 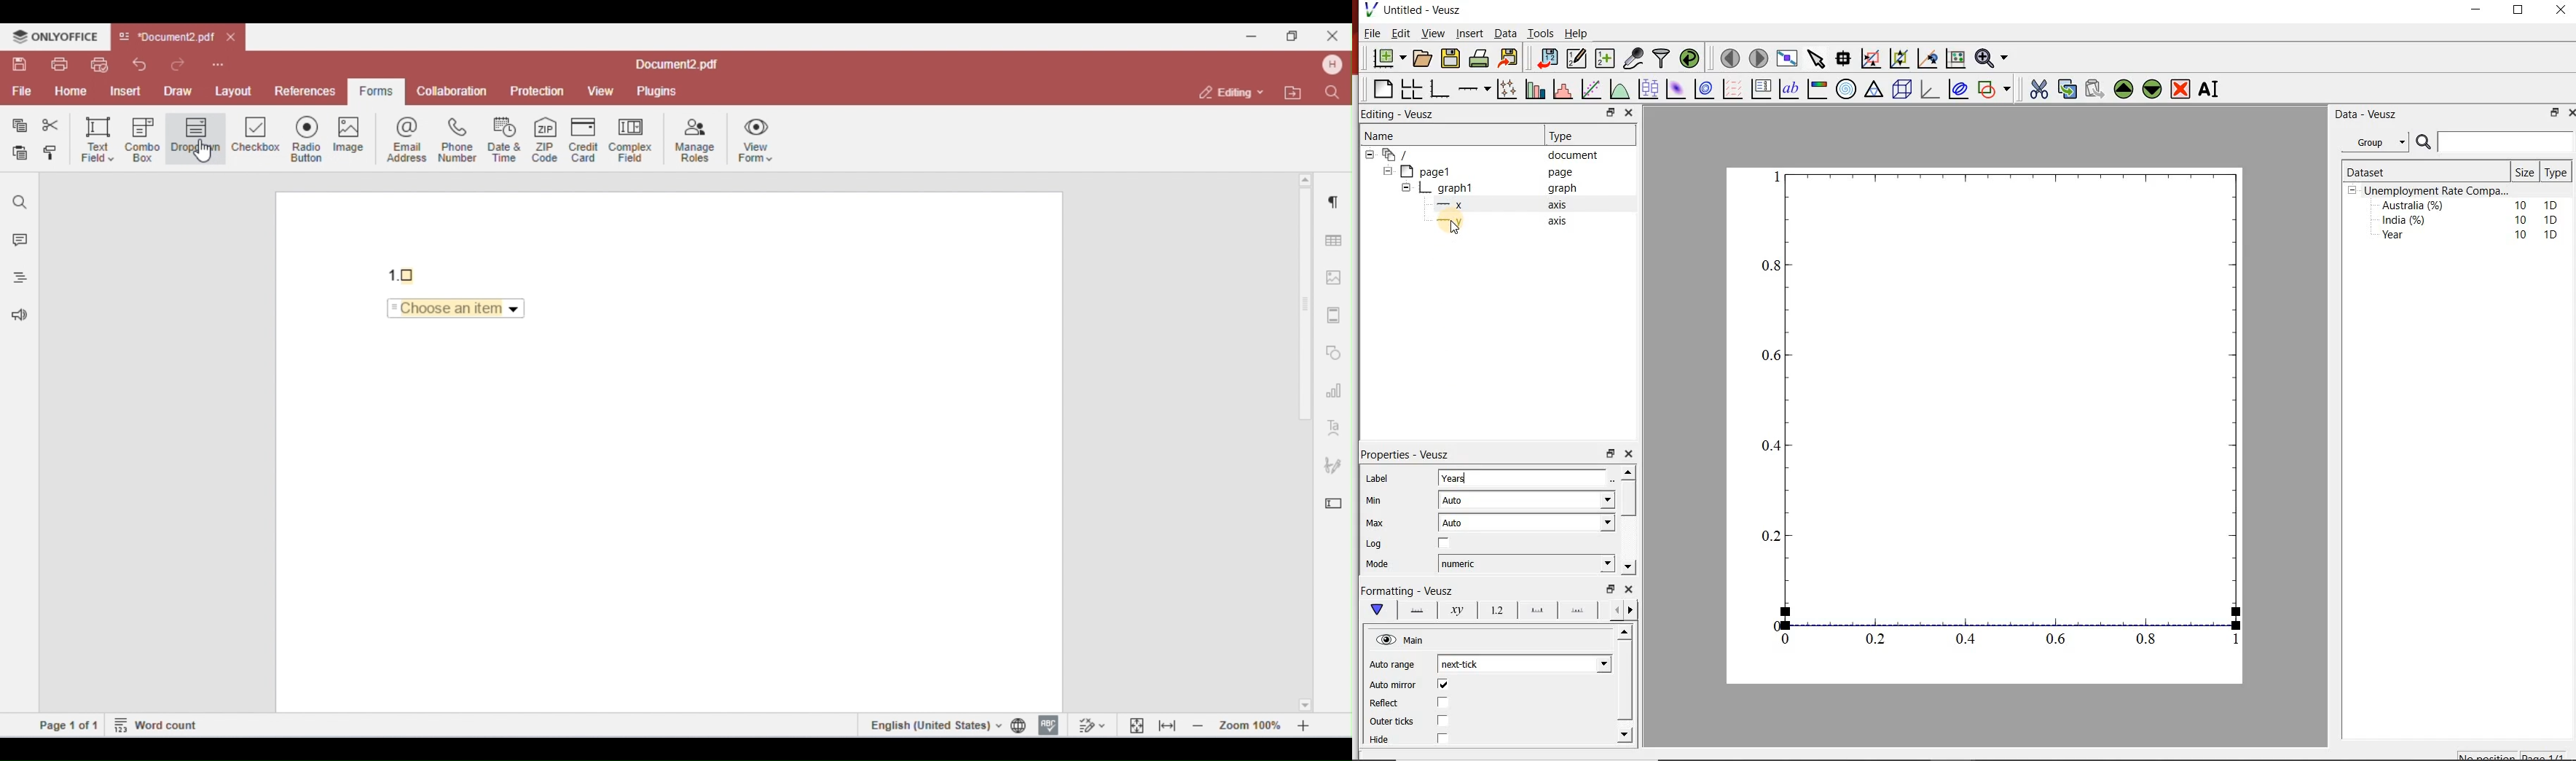 What do you see at coordinates (1381, 610) in the screenshot?
I see `main` at bounding box center [1381, 610].